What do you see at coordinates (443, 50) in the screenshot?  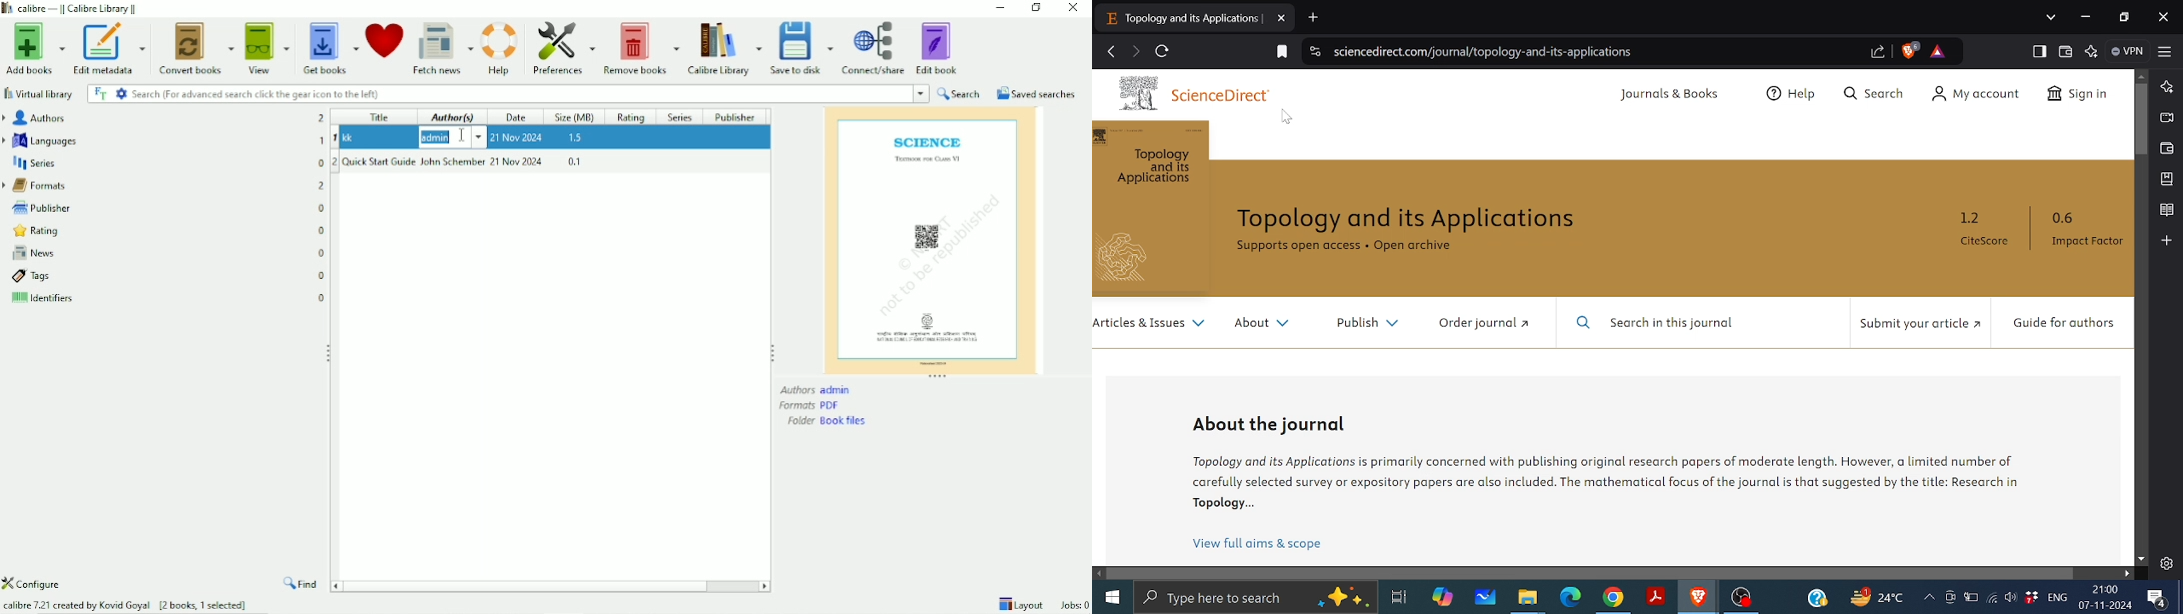 I see `Fetch news` at bounding box center [443, 50].